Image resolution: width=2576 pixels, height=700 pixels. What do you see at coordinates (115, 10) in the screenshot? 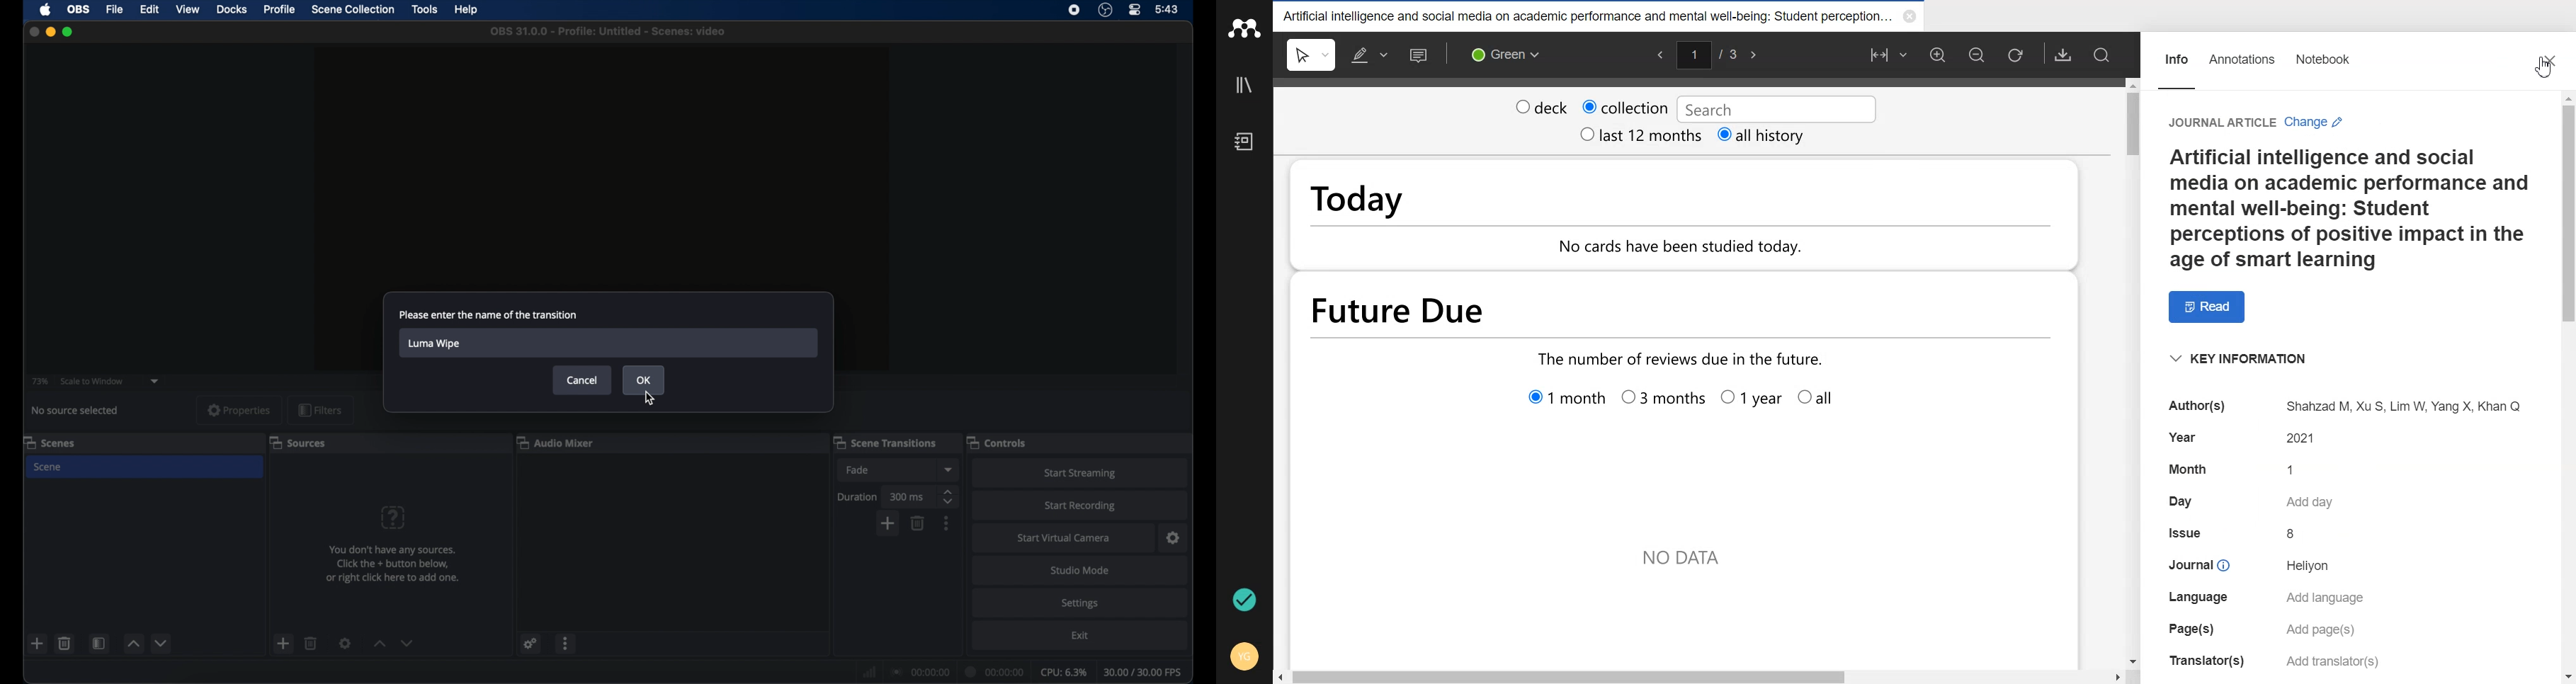
I see `file` at bounding box center [115, 10].